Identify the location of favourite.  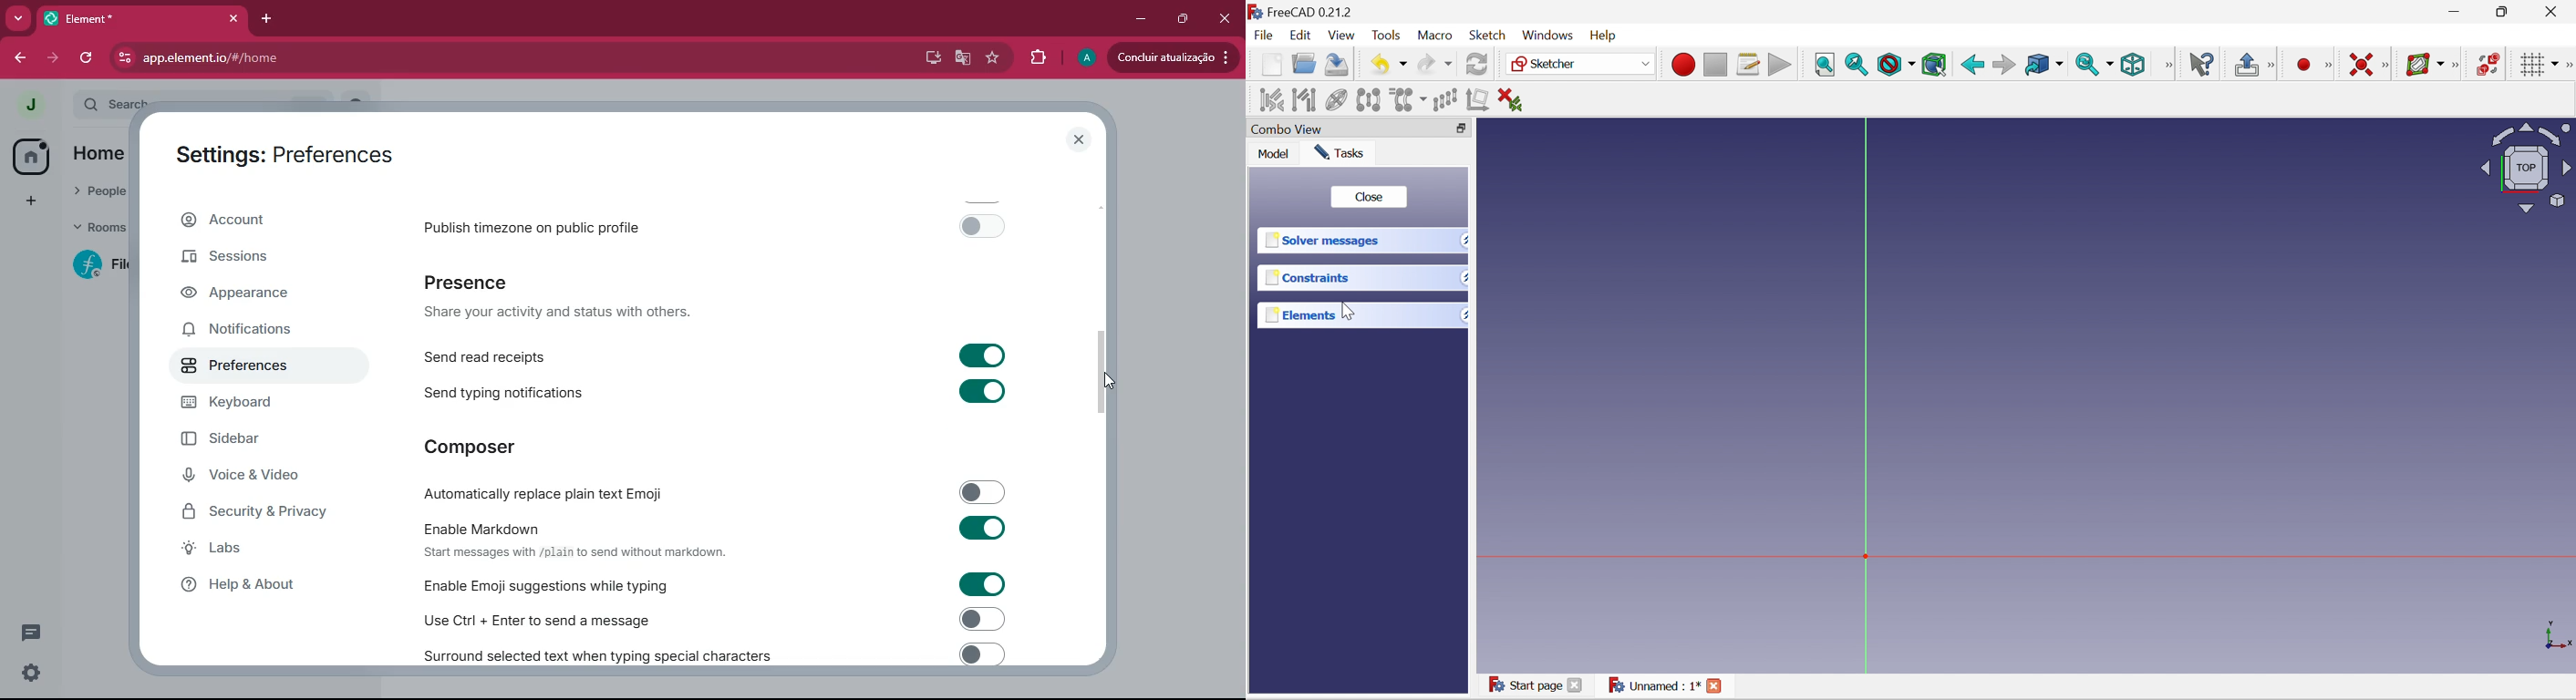
(996, 58).